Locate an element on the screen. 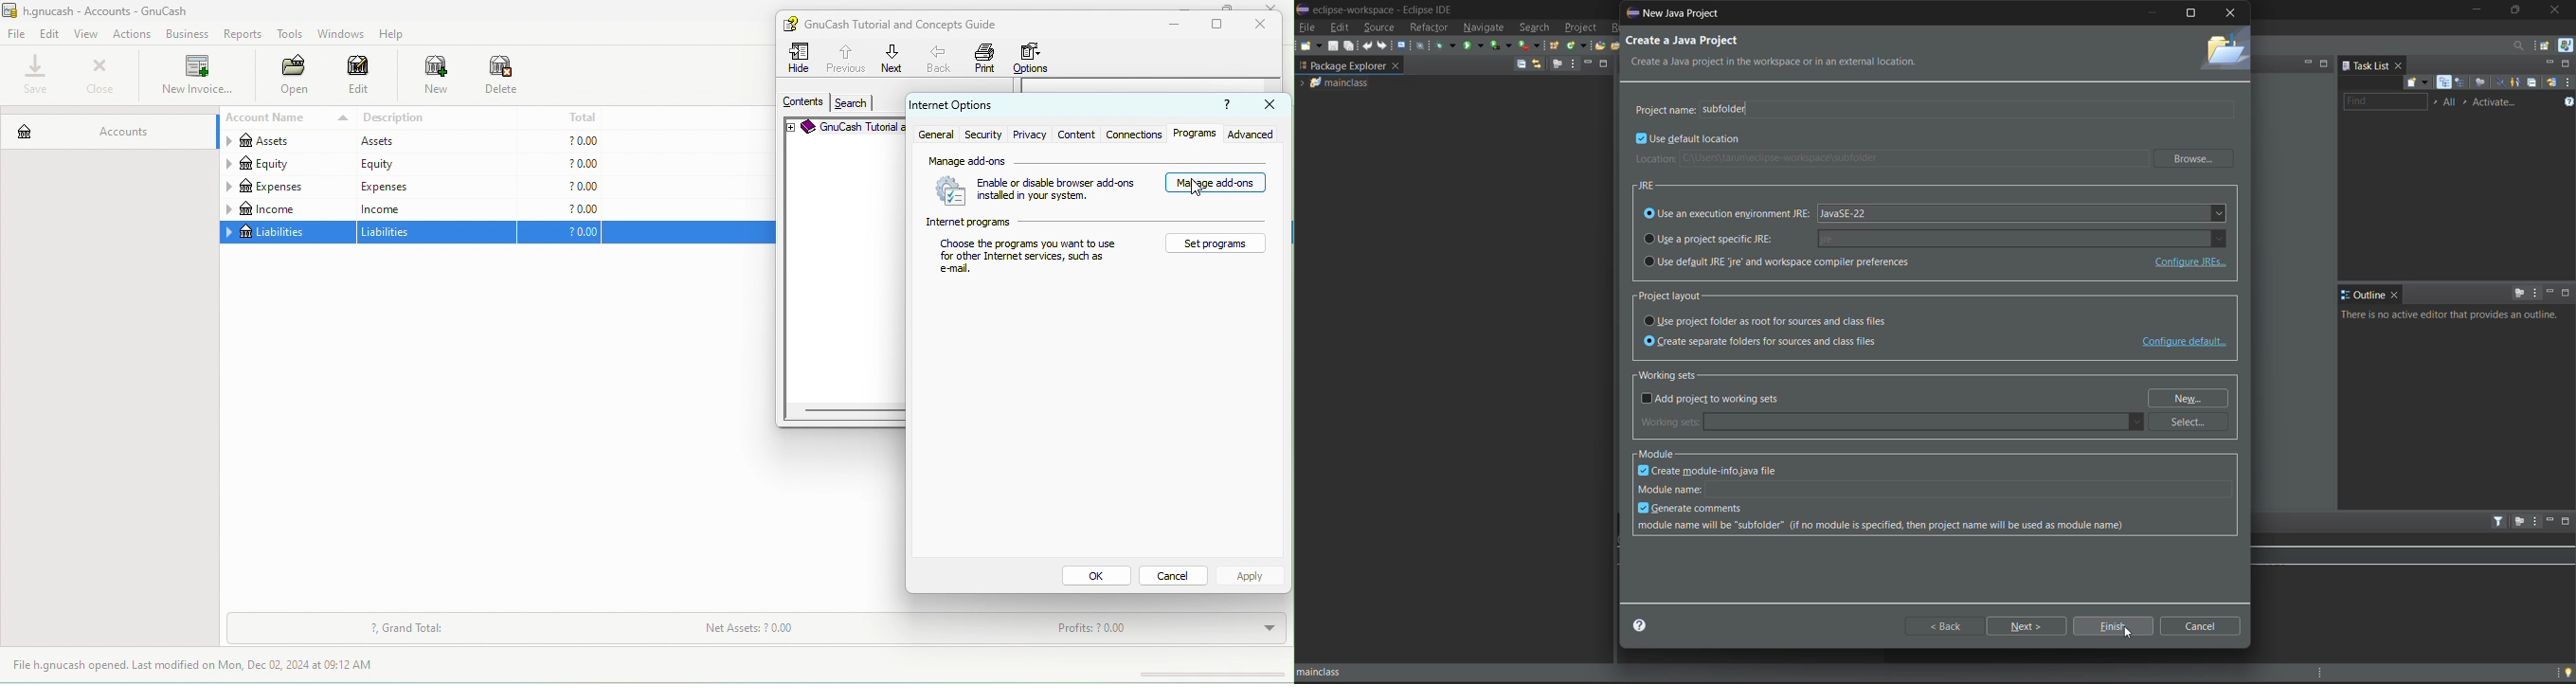  package explorer is located at coordinates (1364, 65).